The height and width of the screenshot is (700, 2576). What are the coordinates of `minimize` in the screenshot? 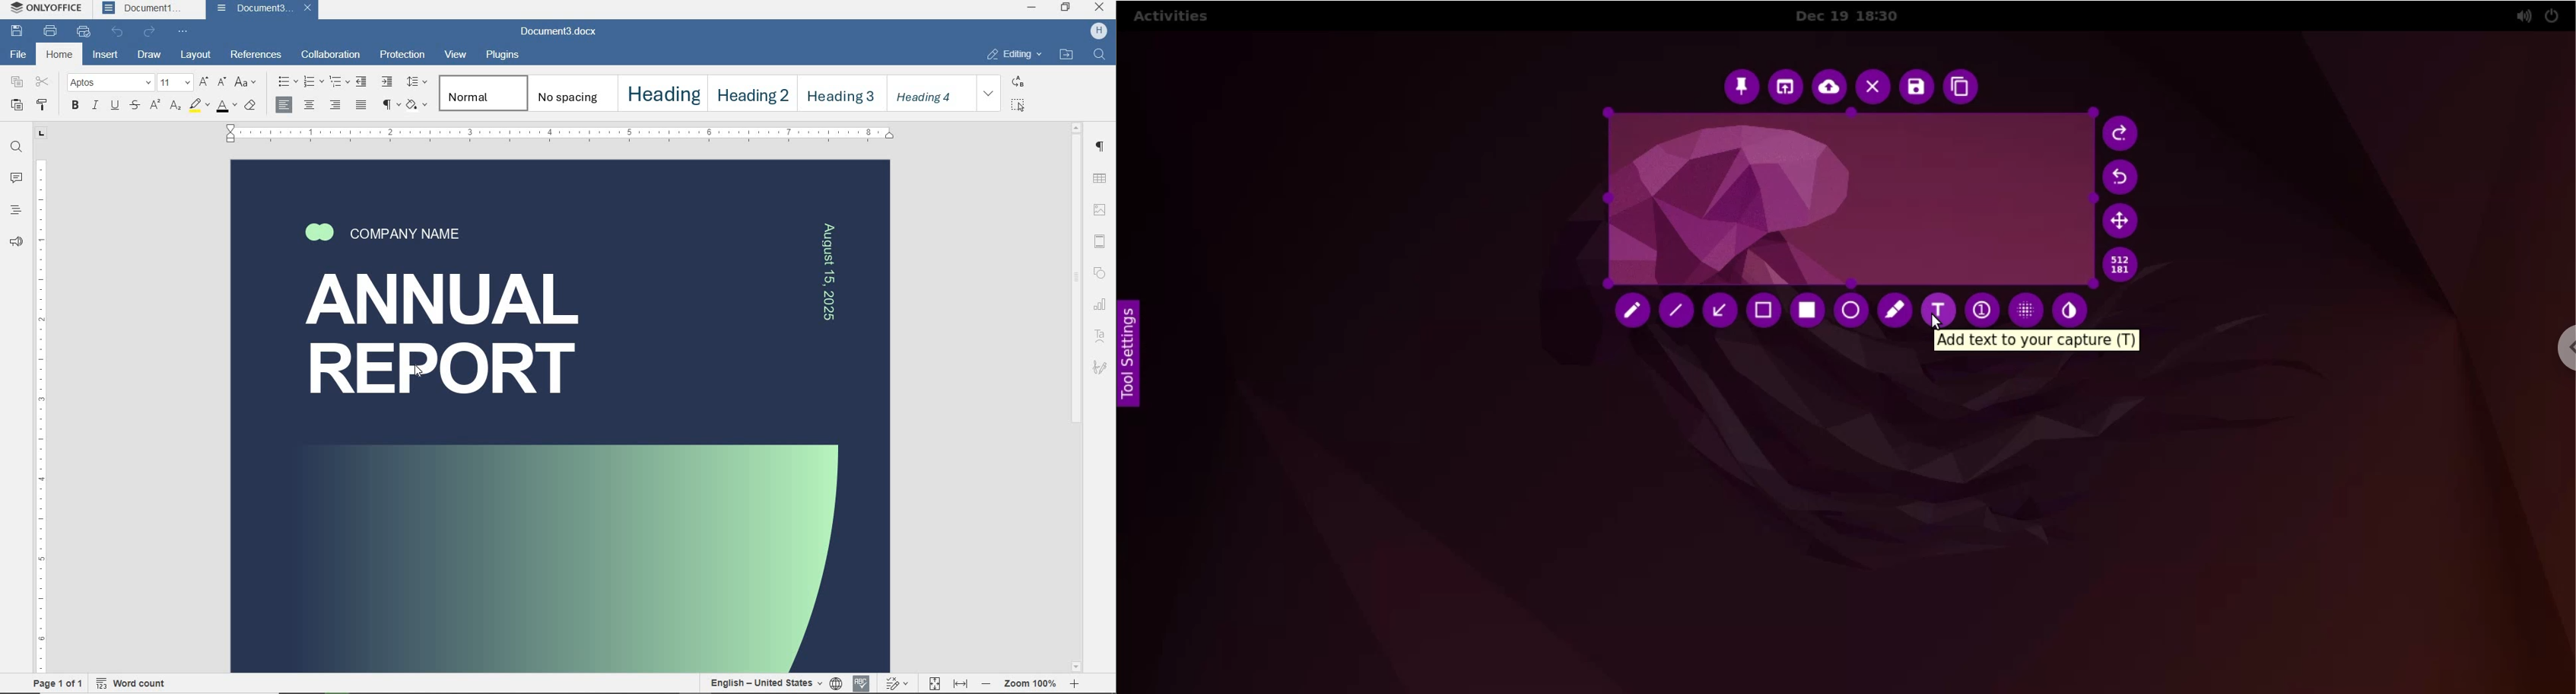 It's located at (1032, 8).